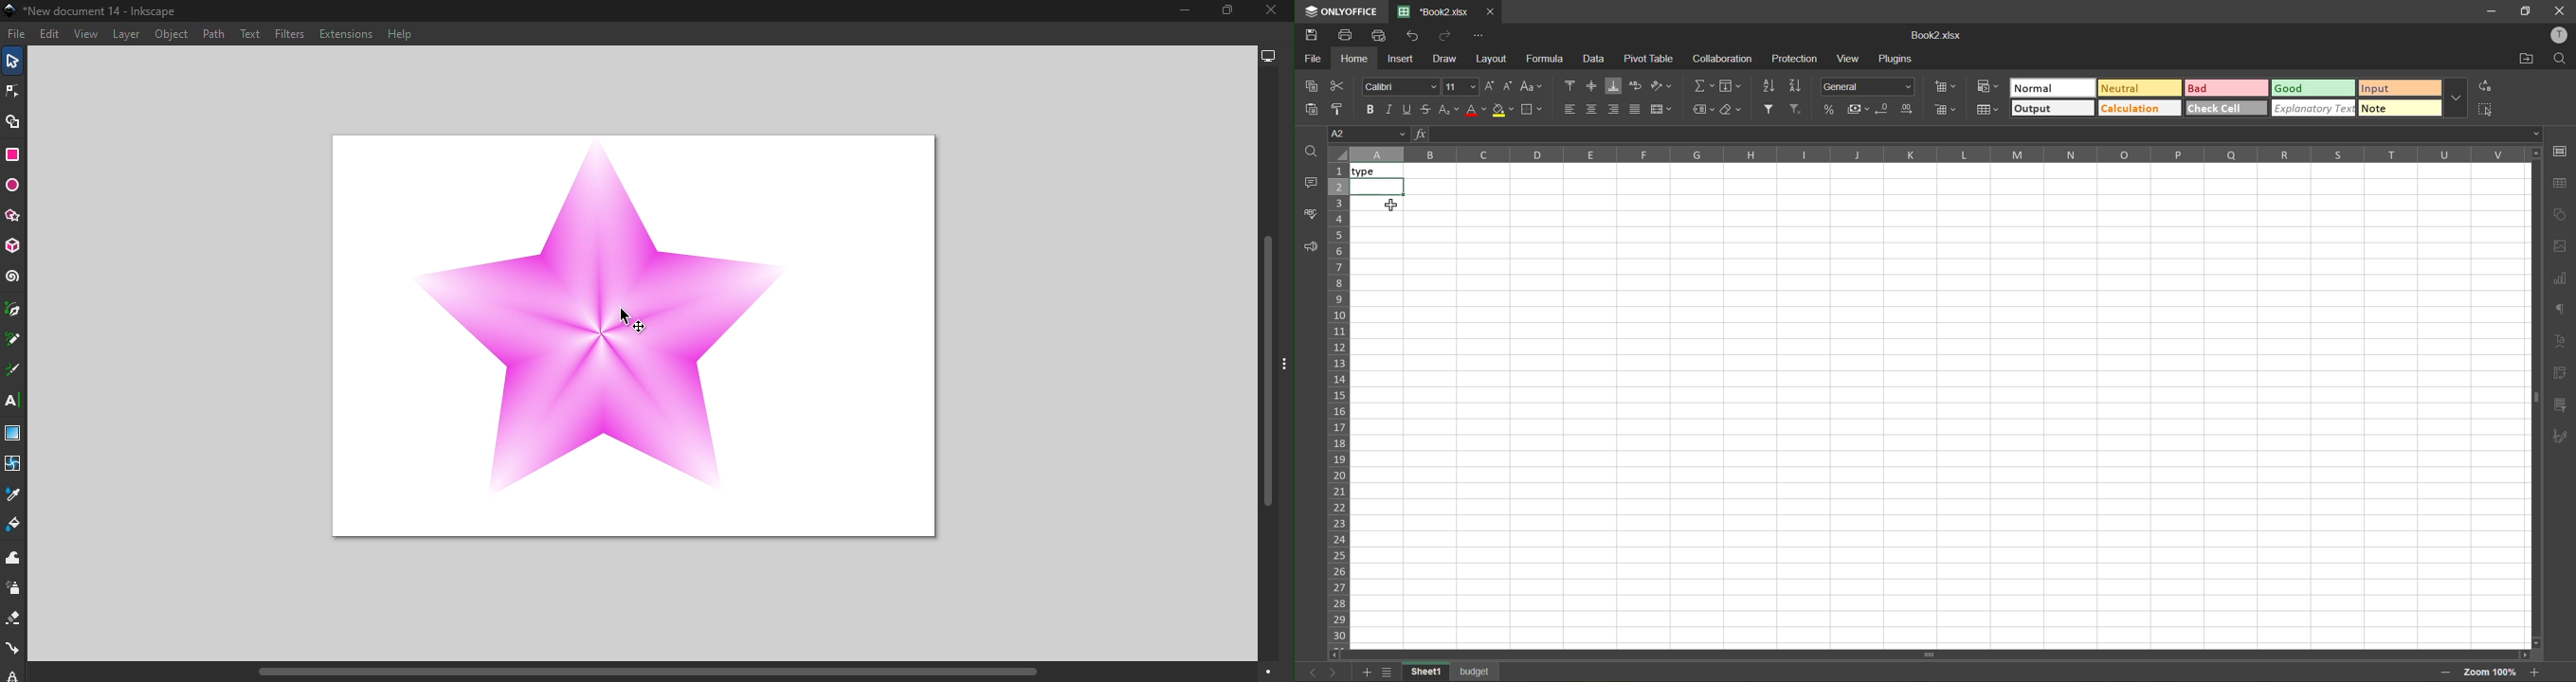 This screenshot has width=2576, height=700. Describe the element at coordinates (1312, 61) in the screenshot. I see `file` at that location.